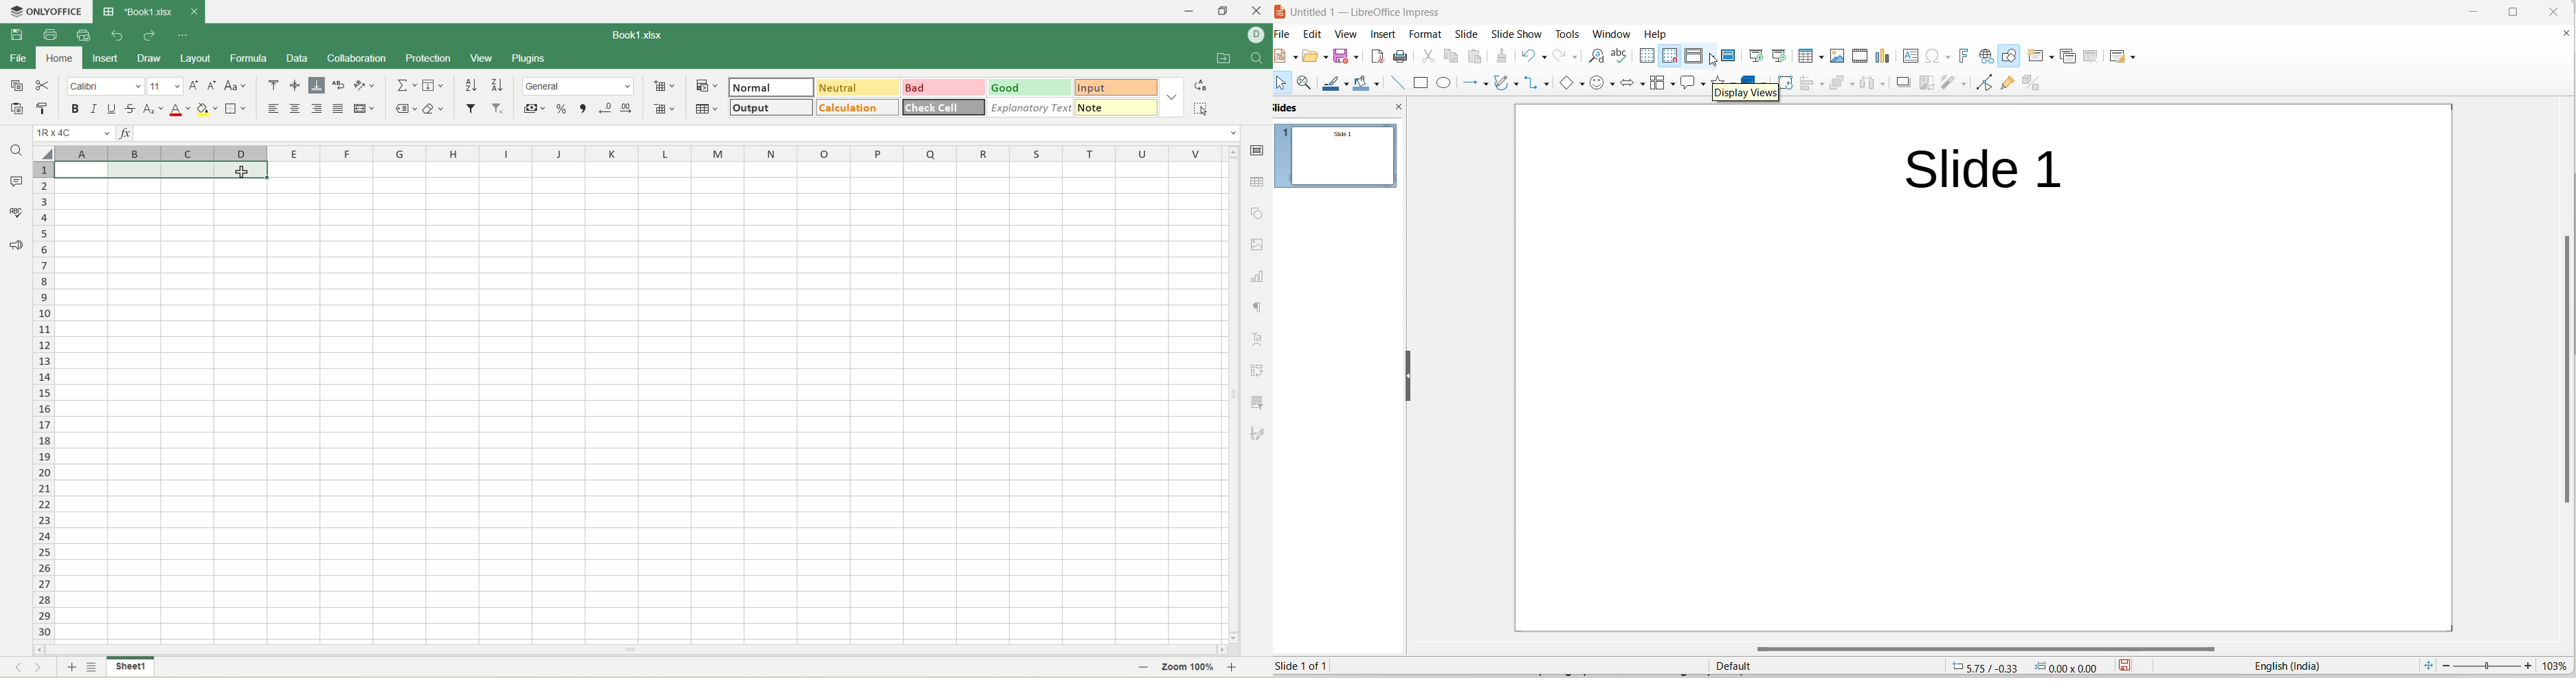 Image resolution: width=2576 pixels, height=700 pixels. What do you see at coordinates (2566, 34) in the screenshot?
I see `close document` at bounding box center [2566, 34].